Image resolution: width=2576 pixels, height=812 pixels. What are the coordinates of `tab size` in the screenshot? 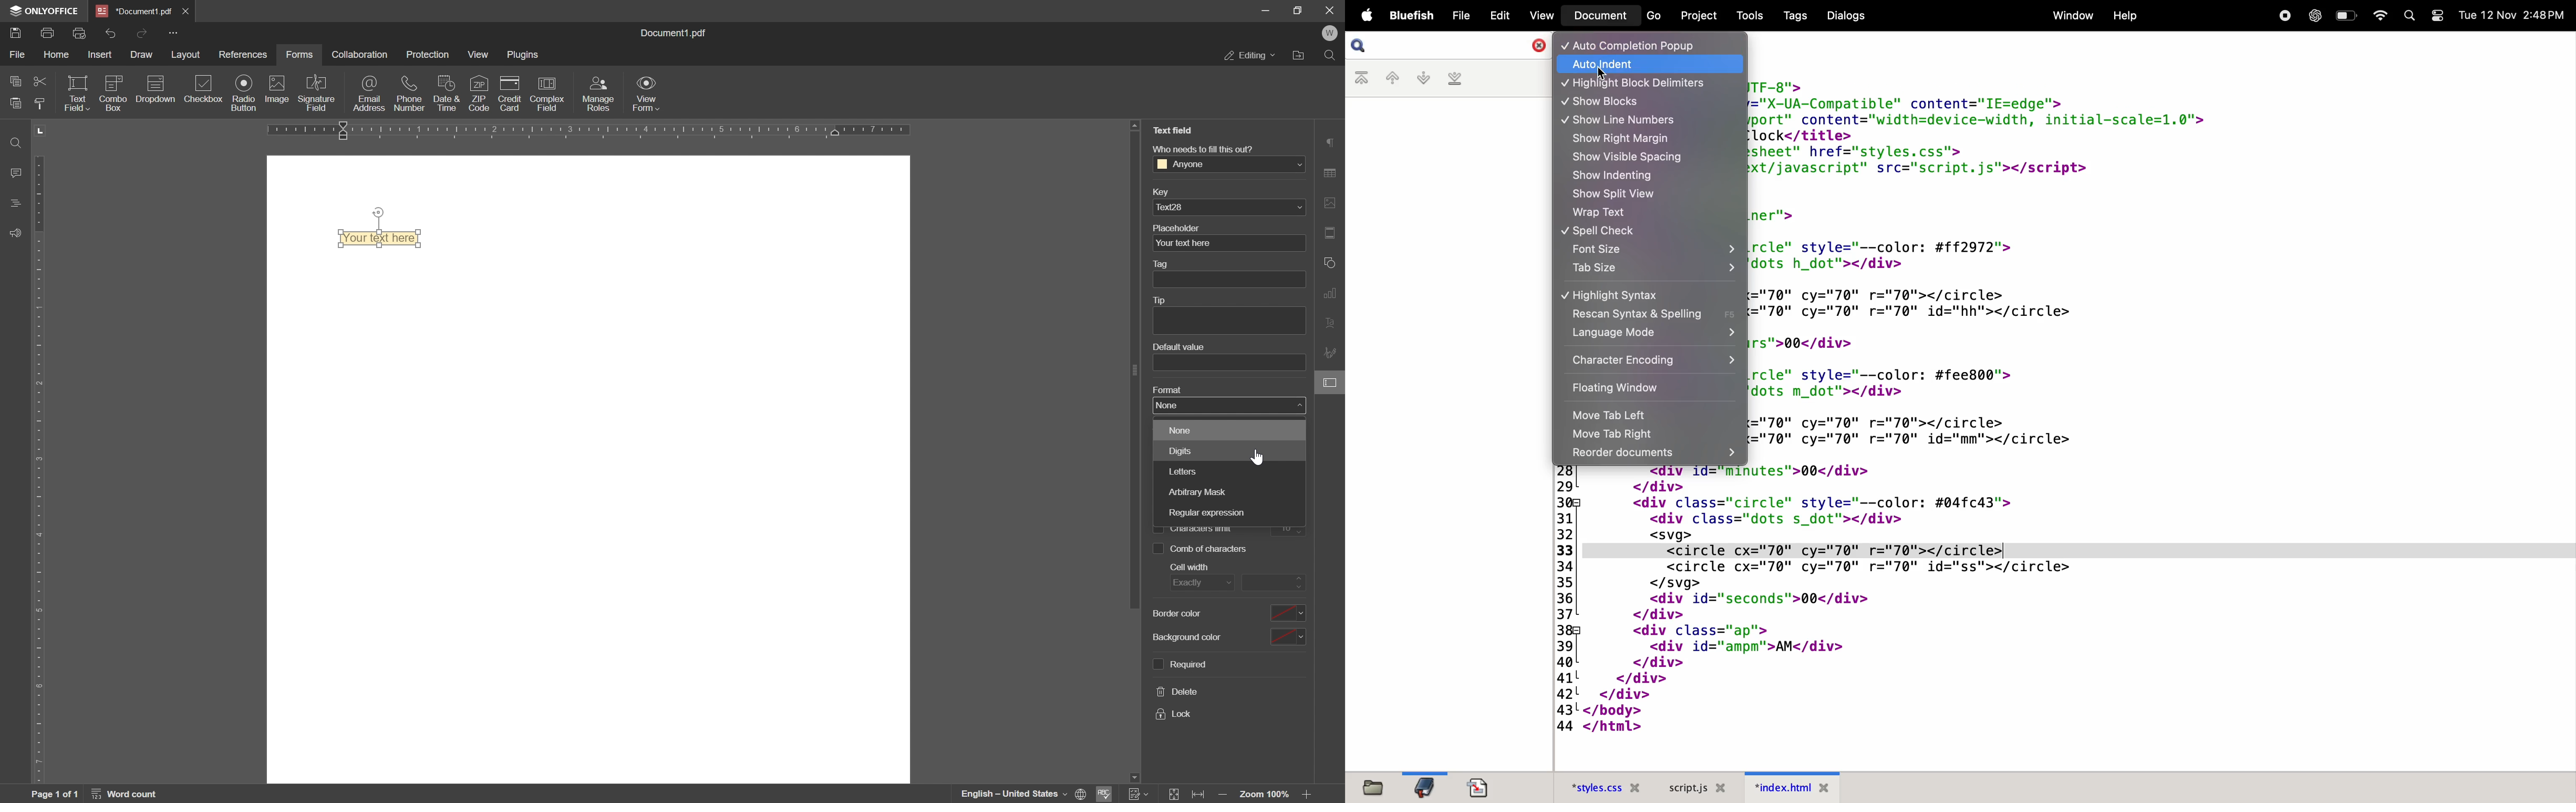 It's located at (1651, 269).